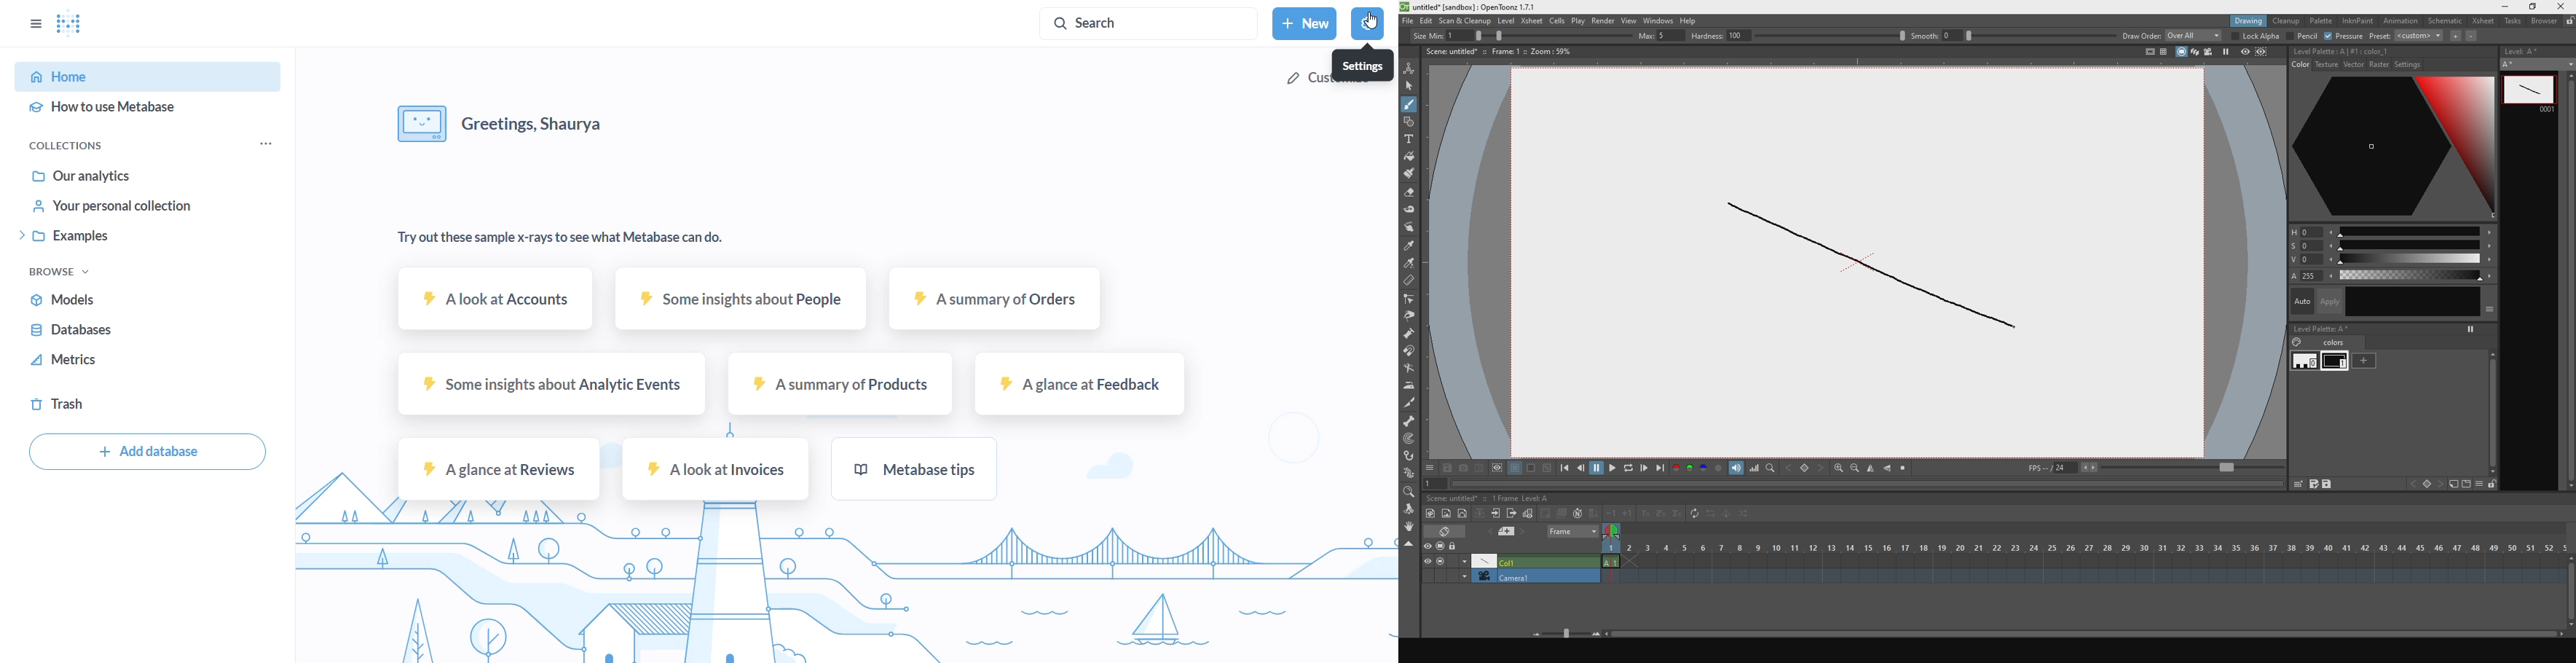  What do you see at coordinates (1497, 470) in the screenshot?
I see `define region` at bounding box center [1497, 470].